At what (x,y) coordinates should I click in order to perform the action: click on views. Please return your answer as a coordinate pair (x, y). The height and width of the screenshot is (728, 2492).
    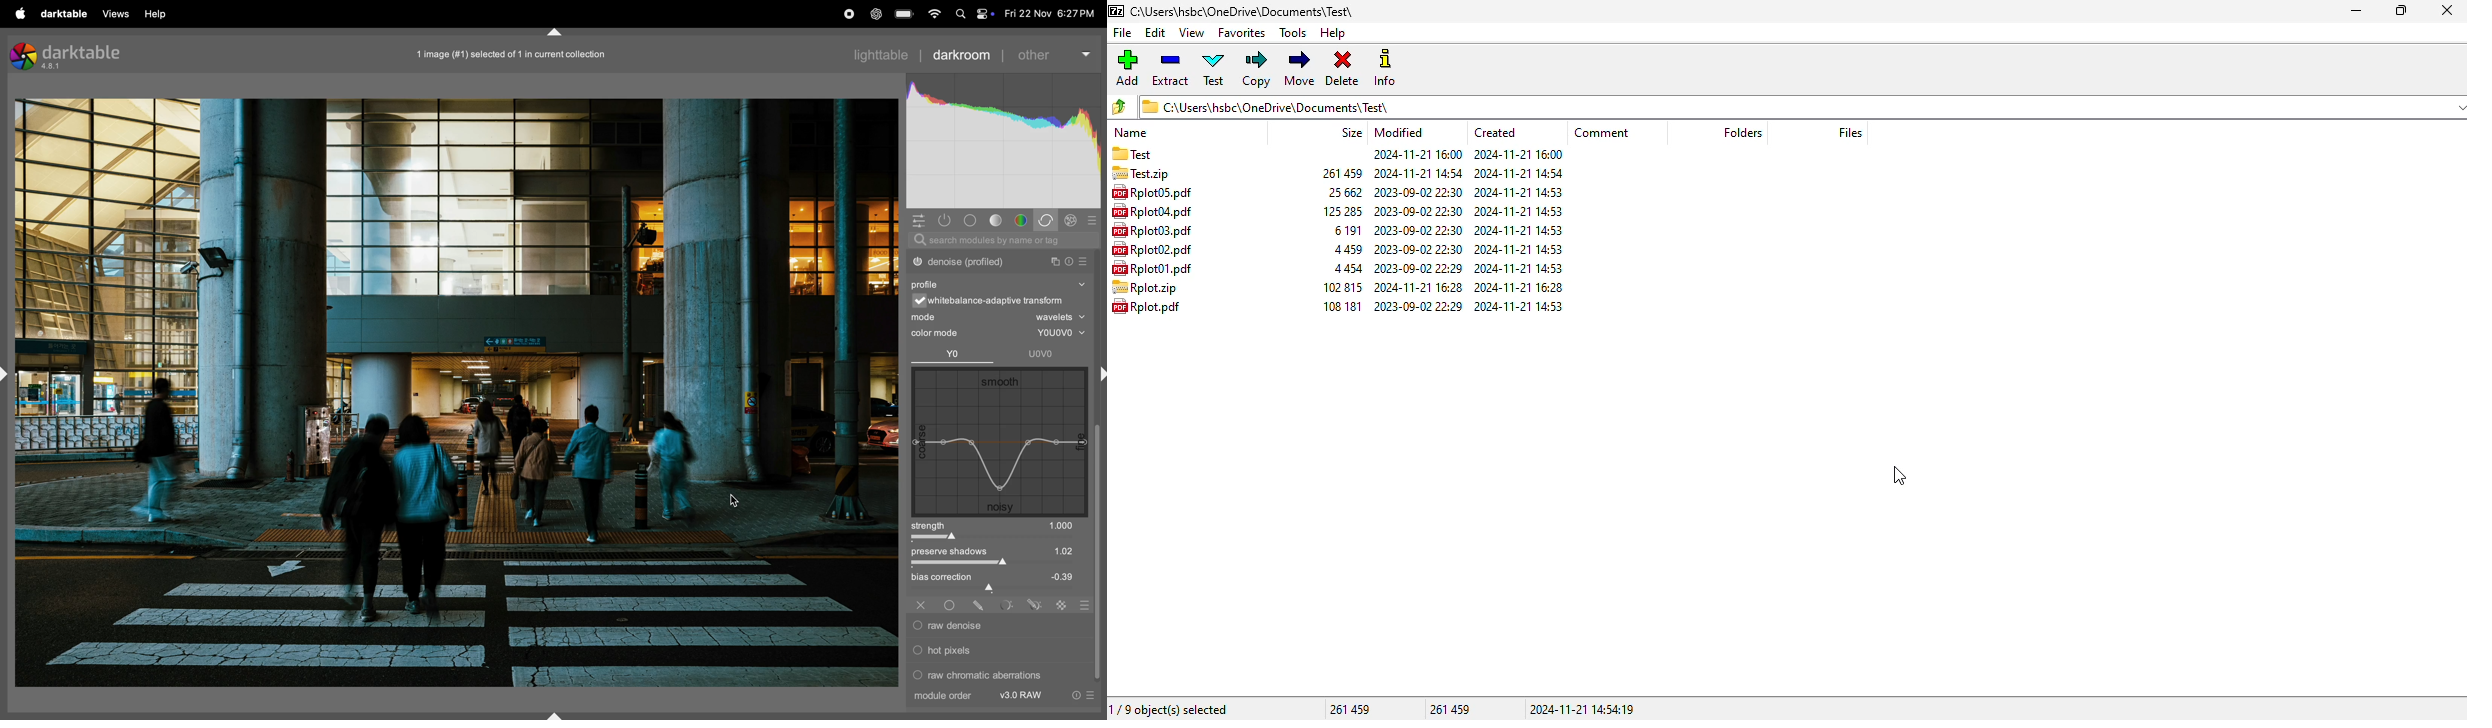
    Looking at the image, I should click on (116, 14).